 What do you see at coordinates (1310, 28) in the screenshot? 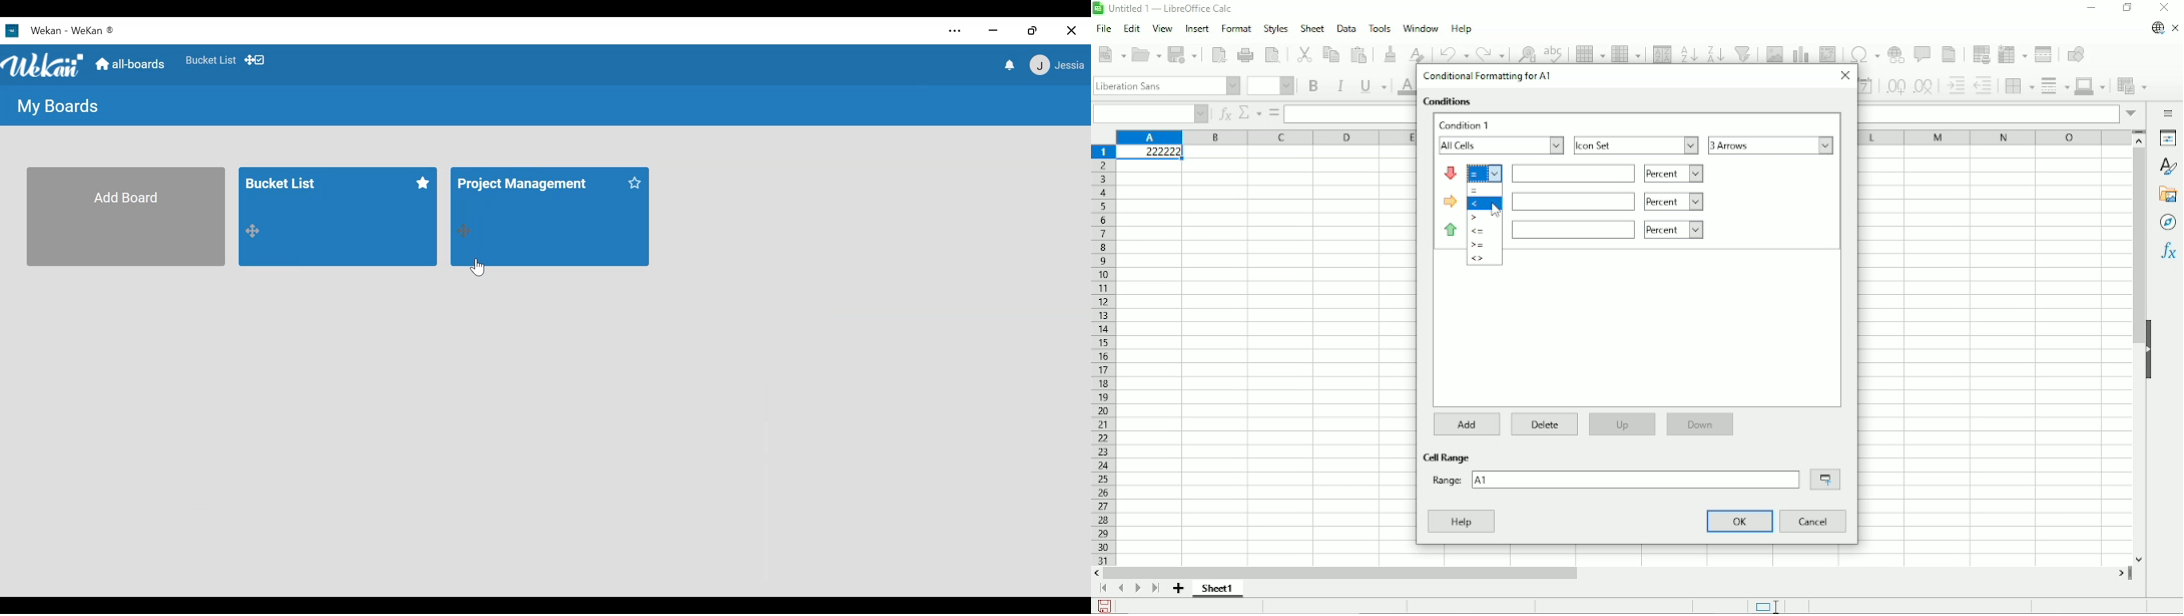
I see `Sheet` at bounding box center [1310, 28].